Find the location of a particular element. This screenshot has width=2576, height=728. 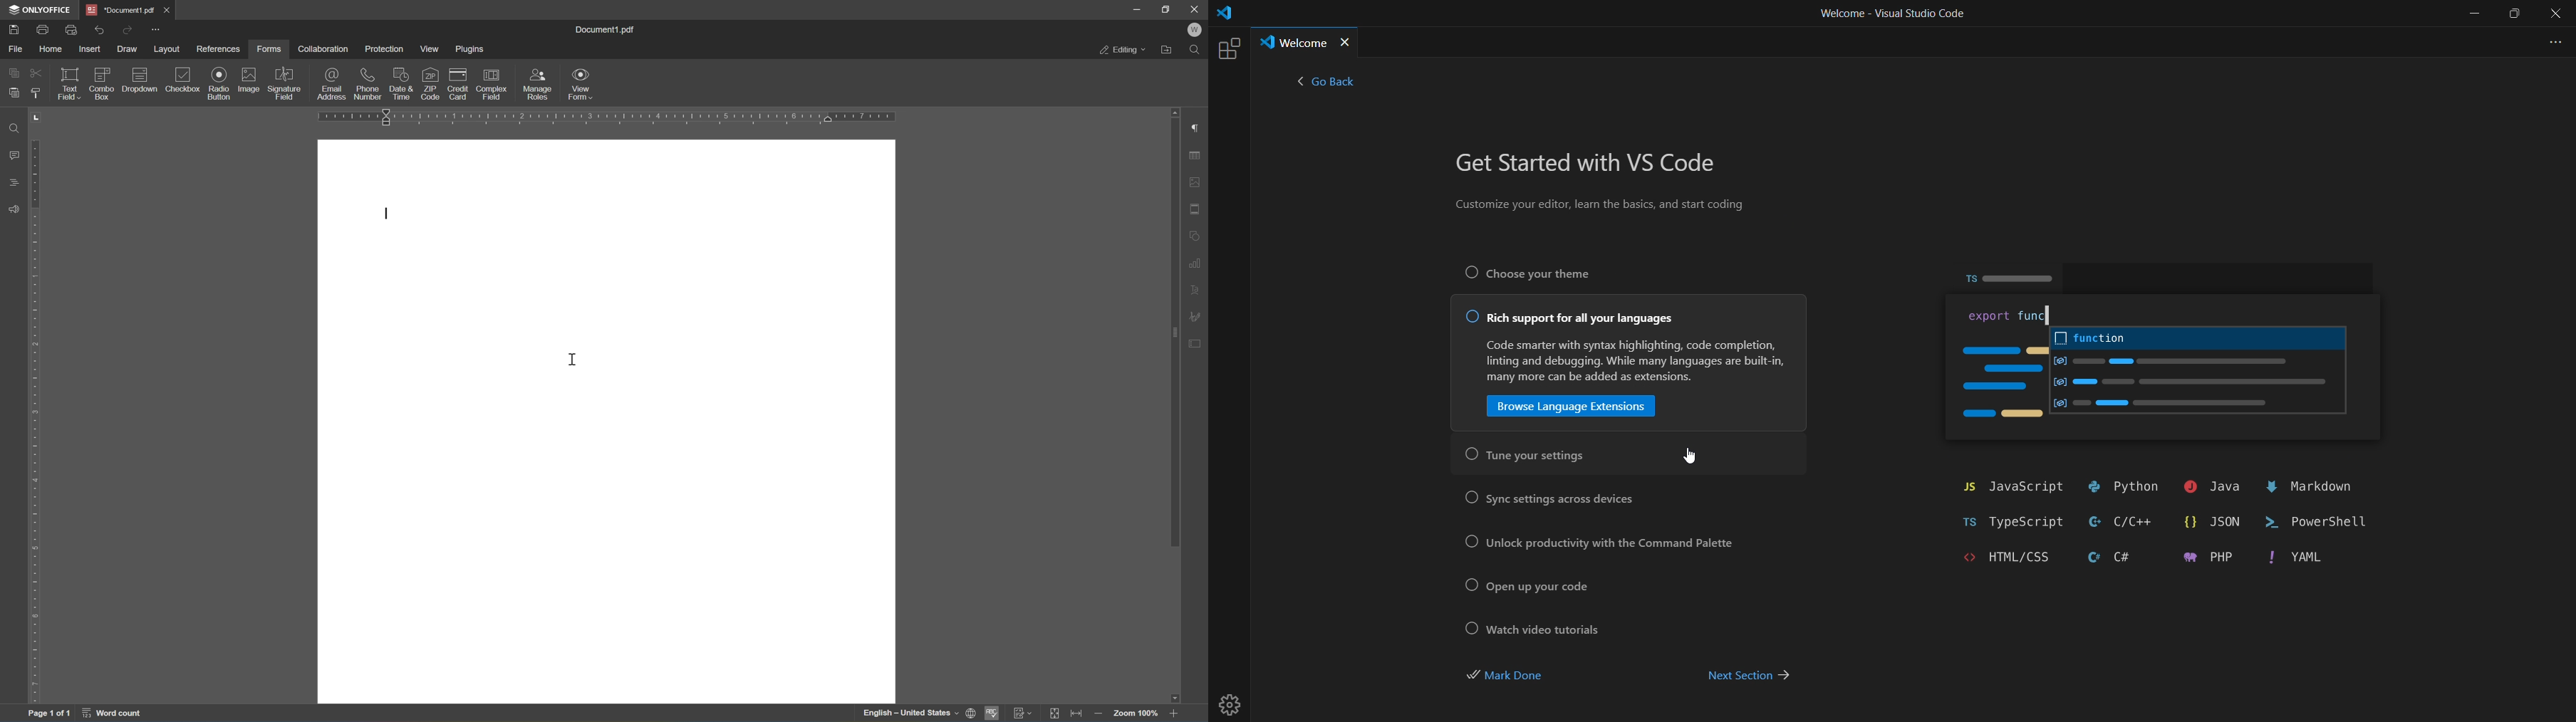

customize quick access toolbar is located at coordinates (156, 29).